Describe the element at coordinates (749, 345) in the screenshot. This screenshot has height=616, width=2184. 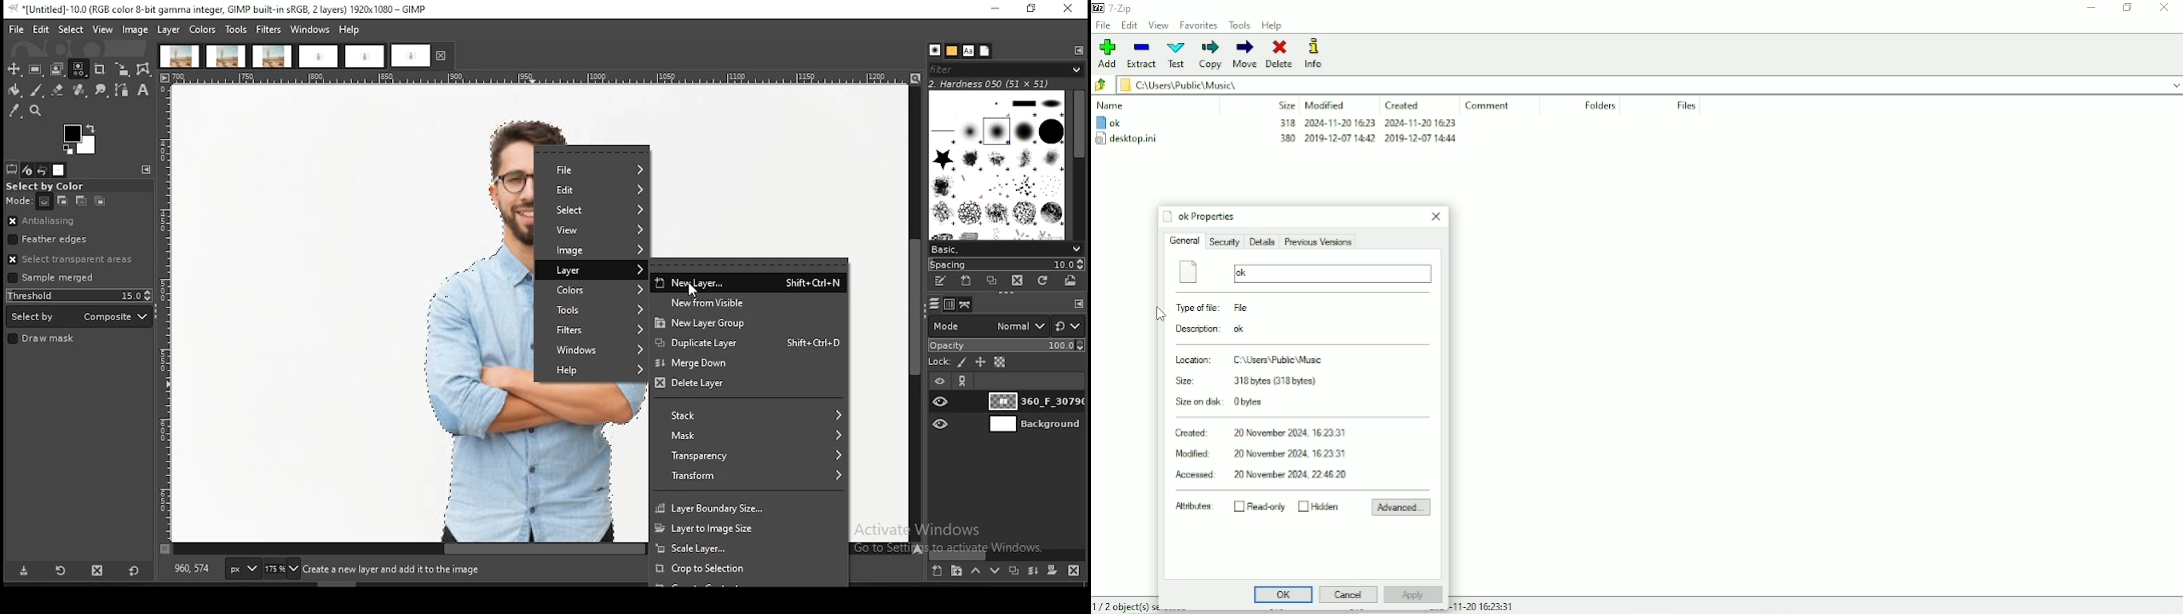
I see `duplicate layer` at that location.